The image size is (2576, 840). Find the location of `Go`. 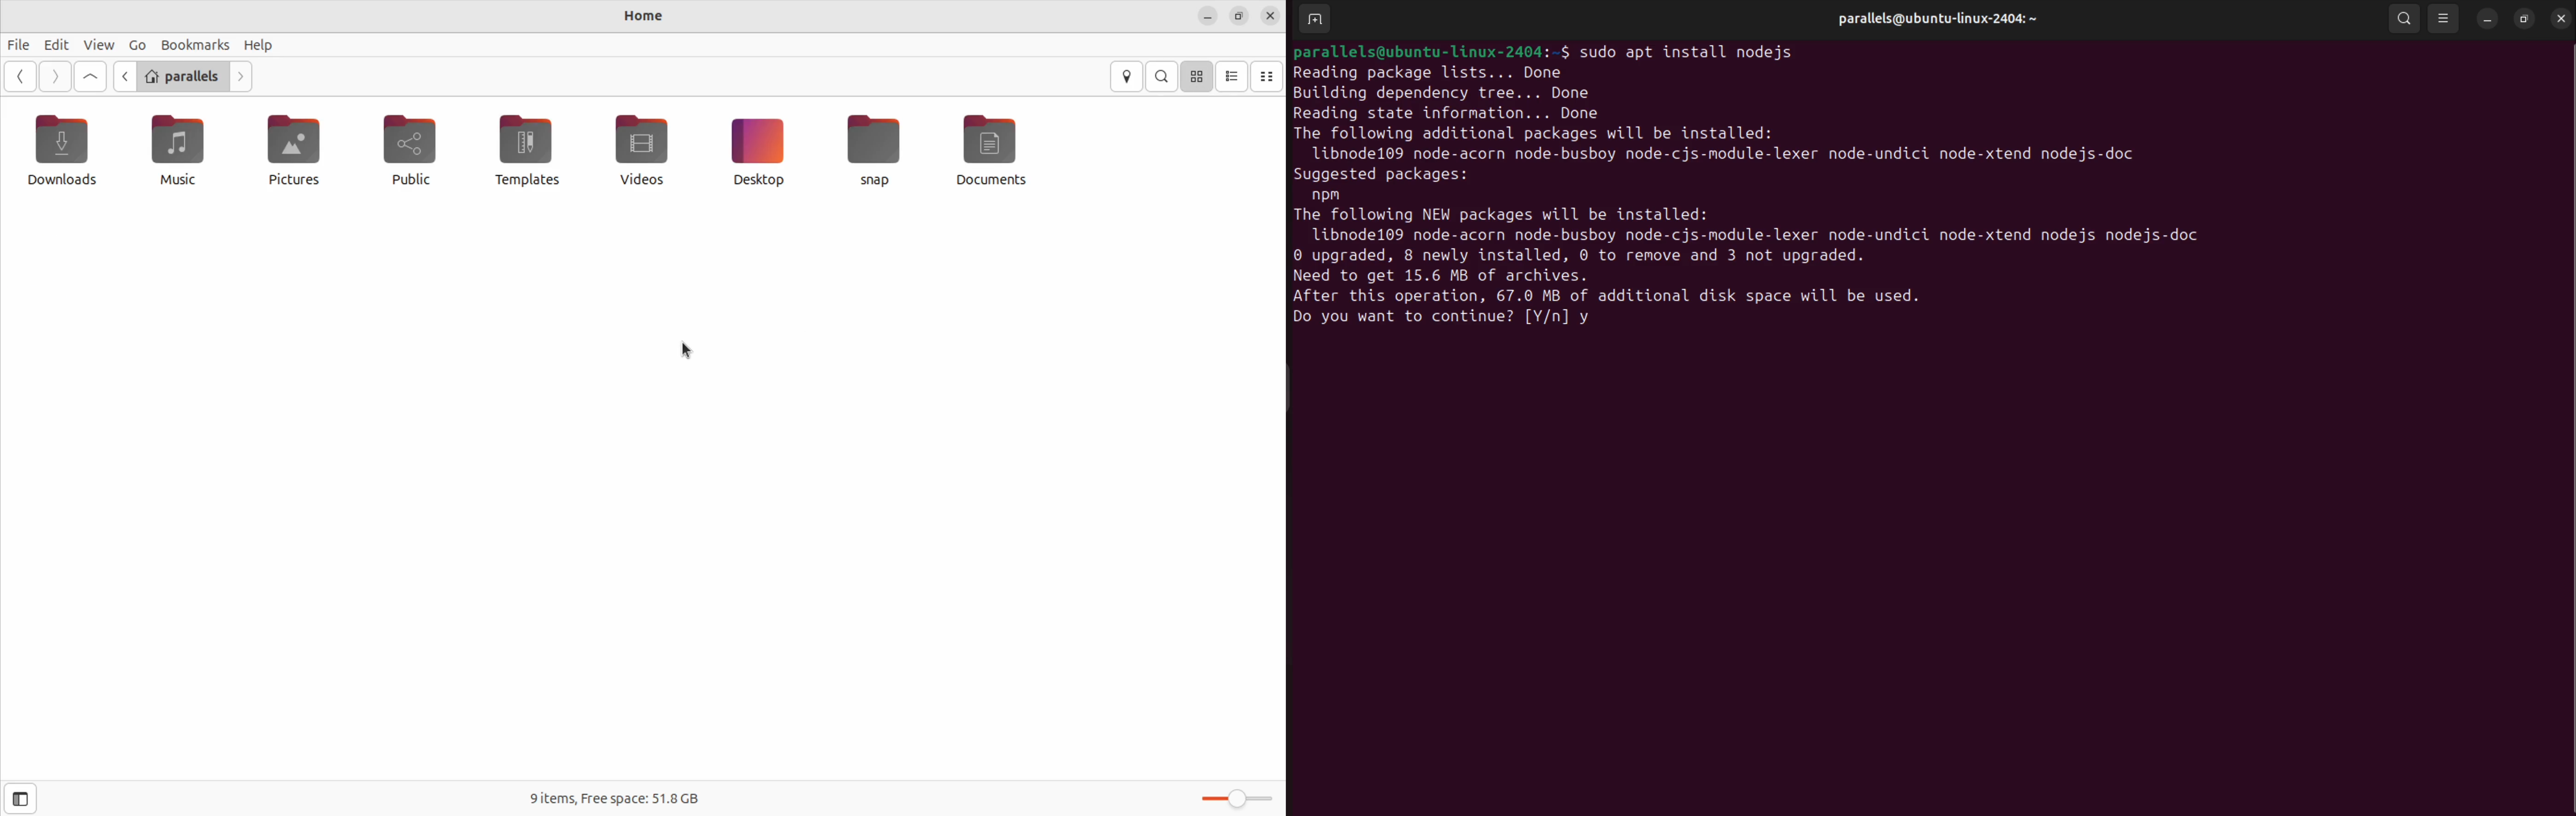

Go is located at coordinates (136, 44).